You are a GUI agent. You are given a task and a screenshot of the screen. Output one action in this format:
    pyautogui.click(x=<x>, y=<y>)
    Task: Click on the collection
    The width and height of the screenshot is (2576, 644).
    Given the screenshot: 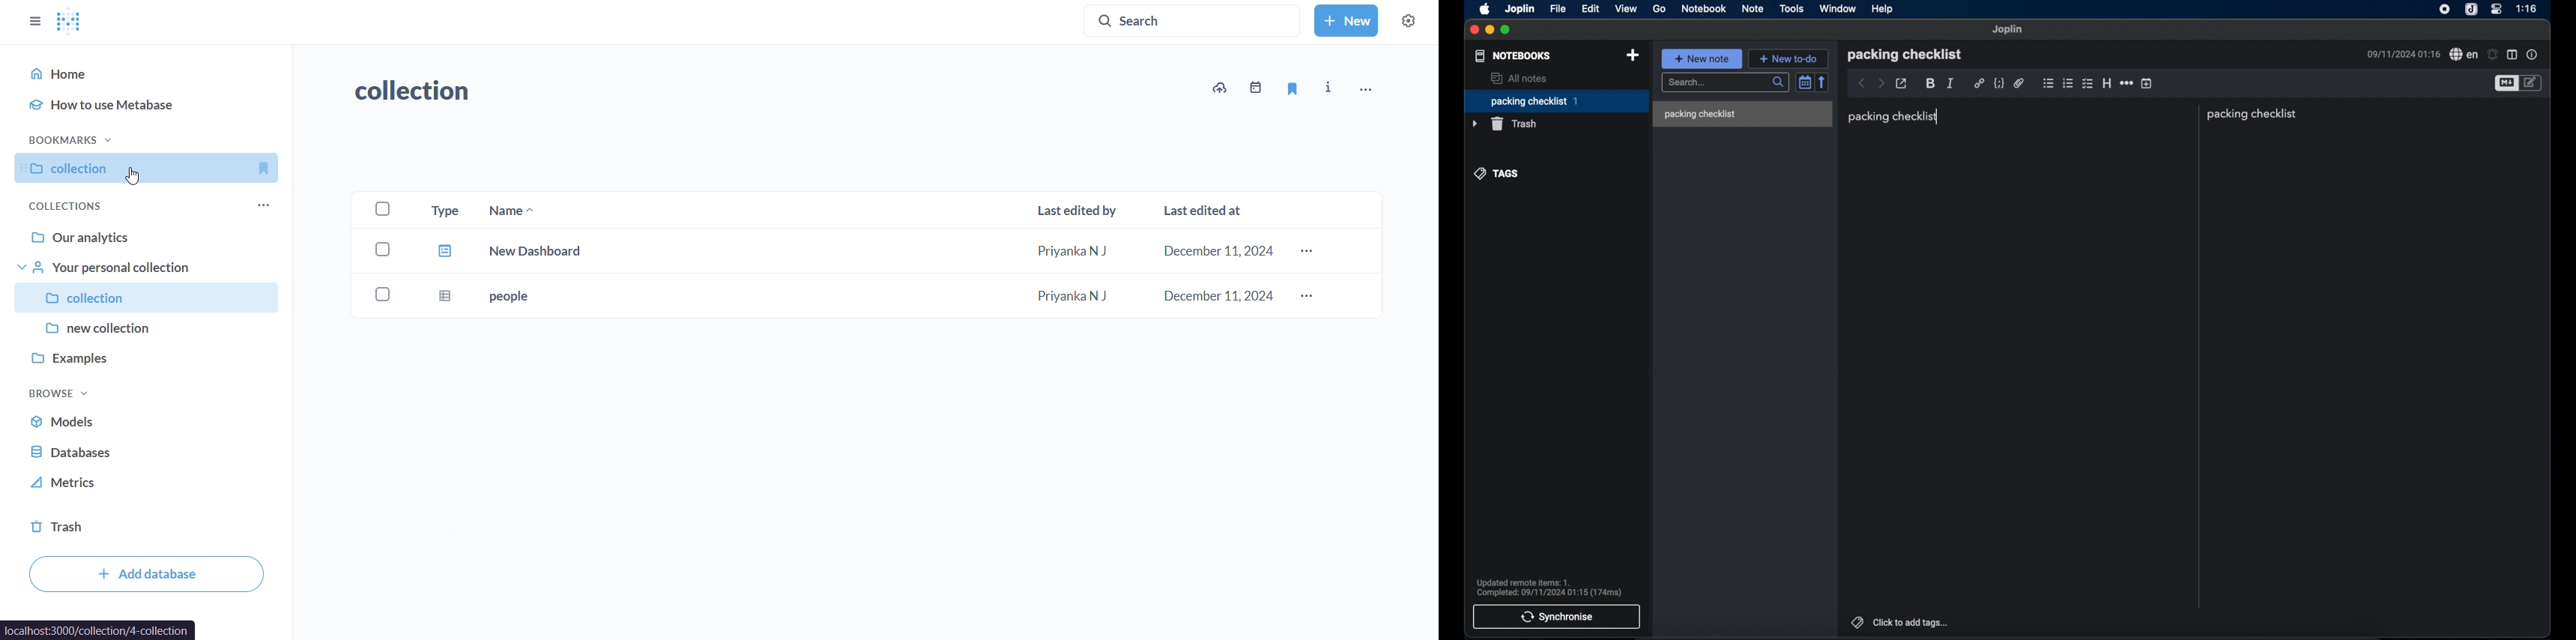 What is the action you would take?
    pyautogui.click(x=419, y=88)
    